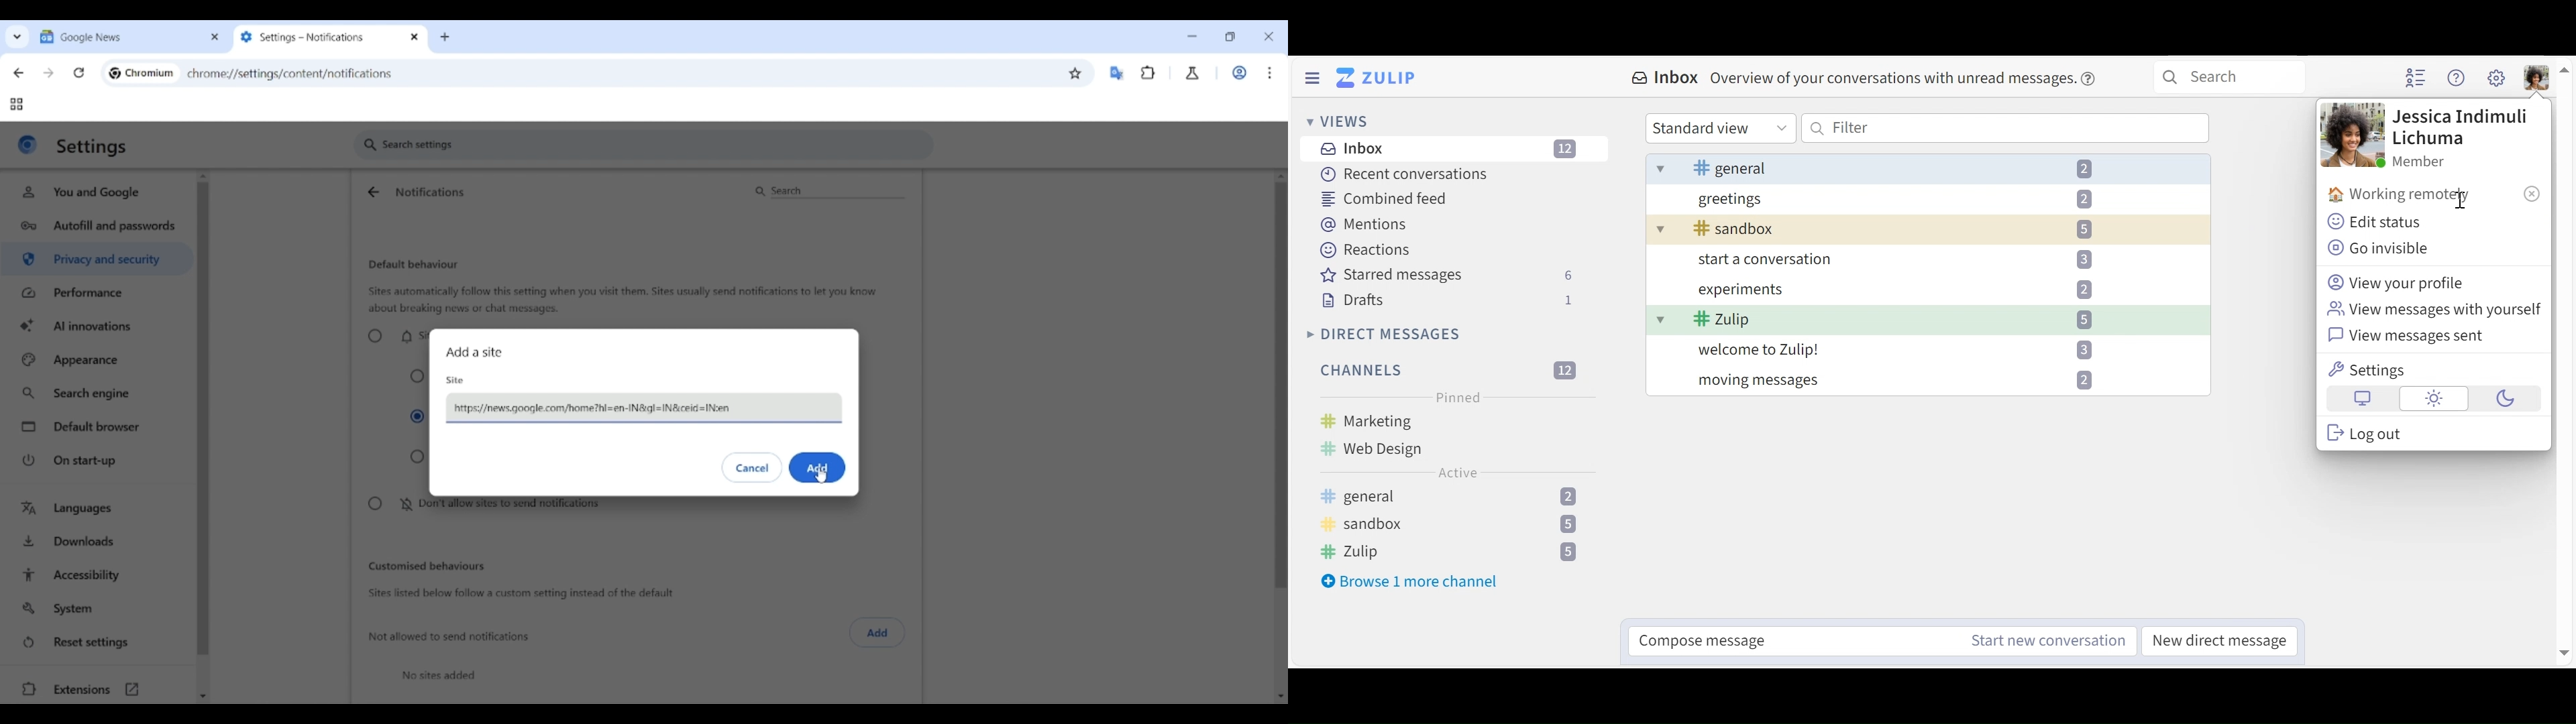  What do you see at coordinates (413, 265) in the screenshot?
I see `Default behaviour` at bounding box center [413, 265].